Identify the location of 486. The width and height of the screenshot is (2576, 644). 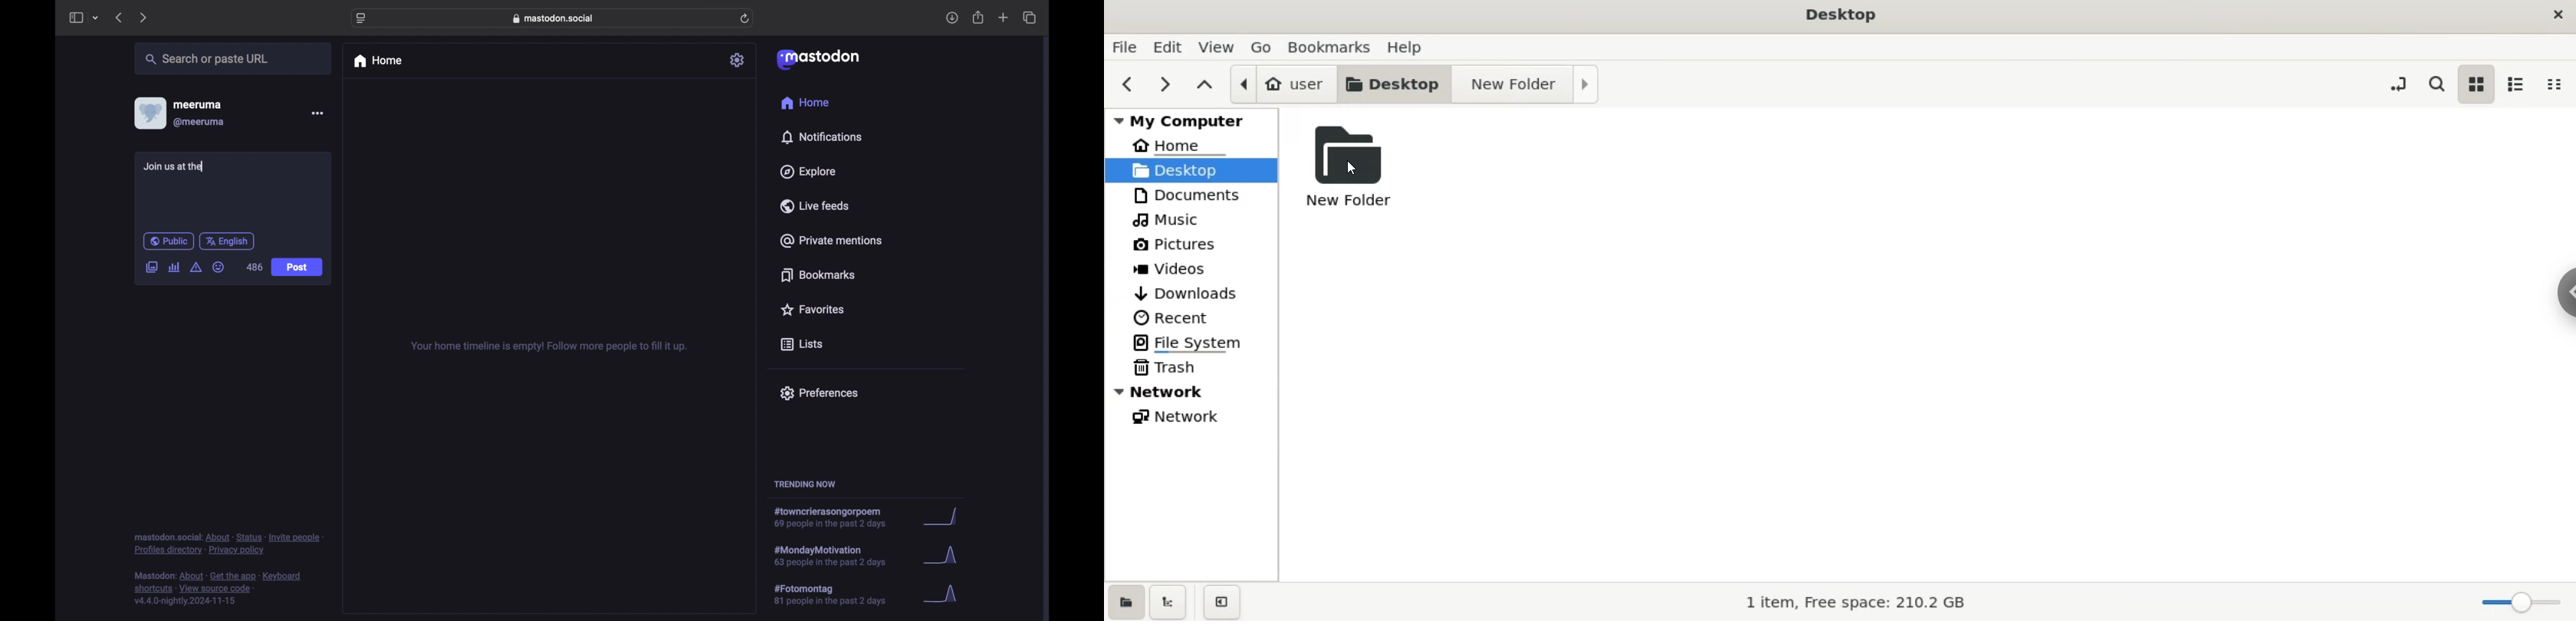
(254, 267).